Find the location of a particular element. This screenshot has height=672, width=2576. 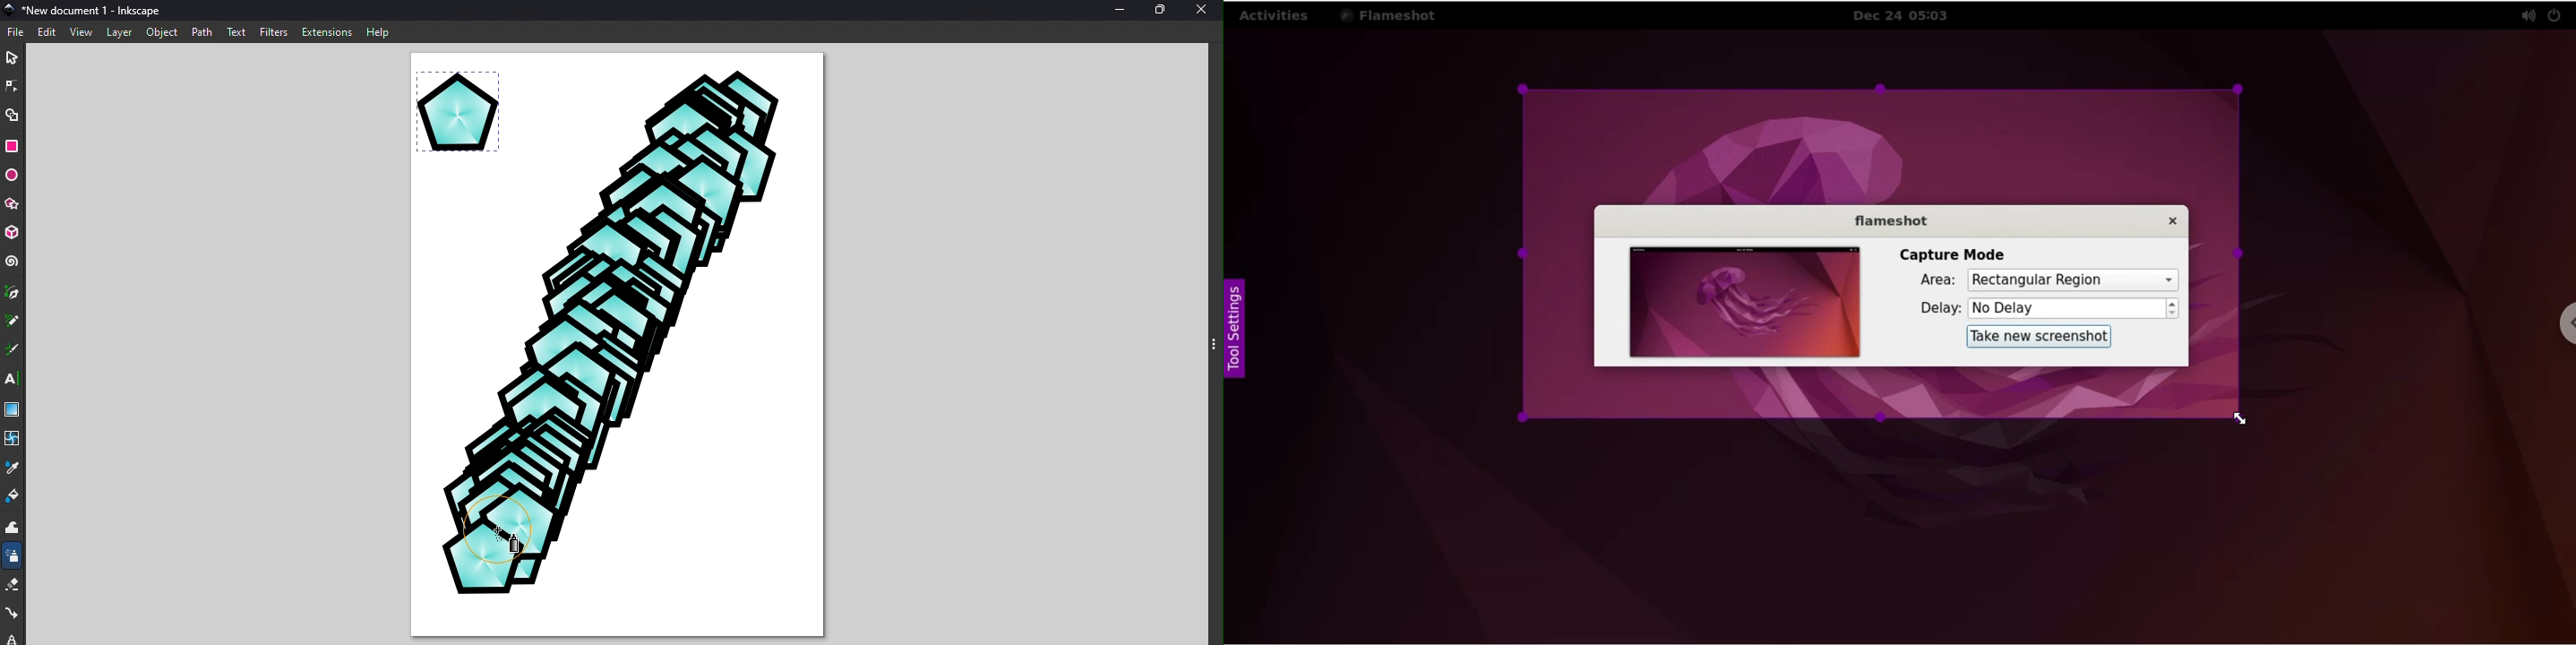

Filters is located at coordinates (274, 31).